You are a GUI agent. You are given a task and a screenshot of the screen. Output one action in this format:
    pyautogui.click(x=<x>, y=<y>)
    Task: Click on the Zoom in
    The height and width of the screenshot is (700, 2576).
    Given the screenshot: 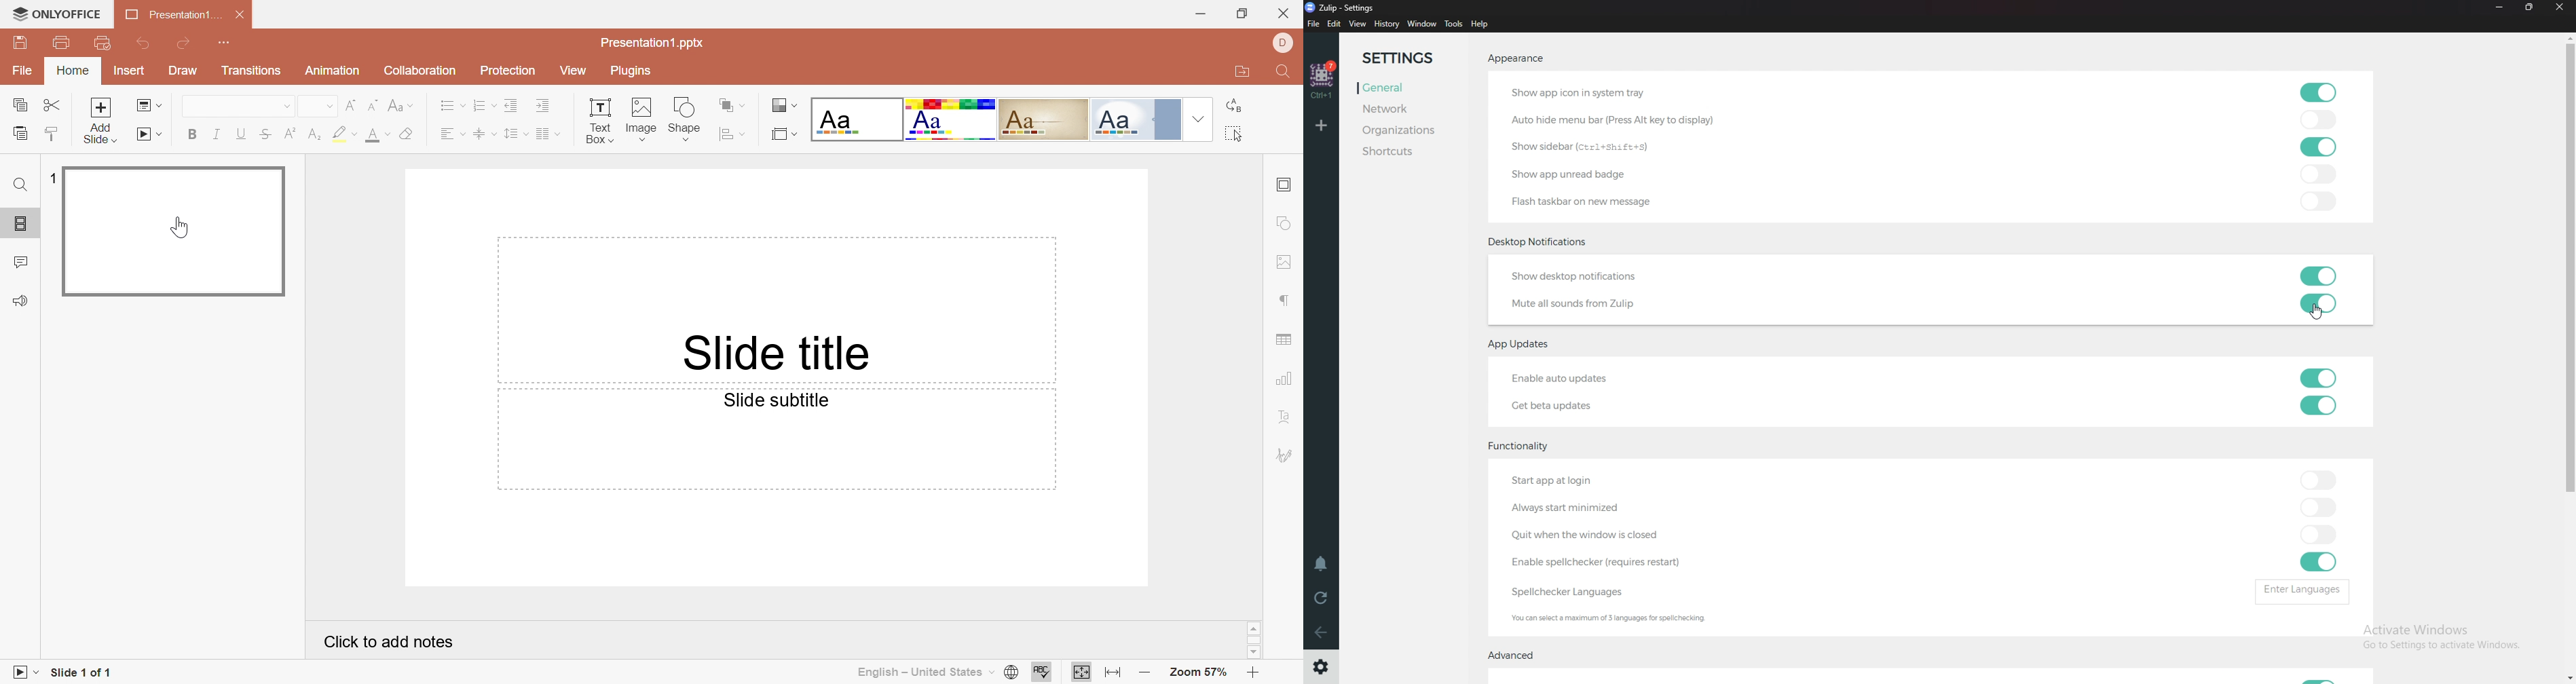 What is the action you would take?
    pyautogui.click(x=1256, y=674)
    